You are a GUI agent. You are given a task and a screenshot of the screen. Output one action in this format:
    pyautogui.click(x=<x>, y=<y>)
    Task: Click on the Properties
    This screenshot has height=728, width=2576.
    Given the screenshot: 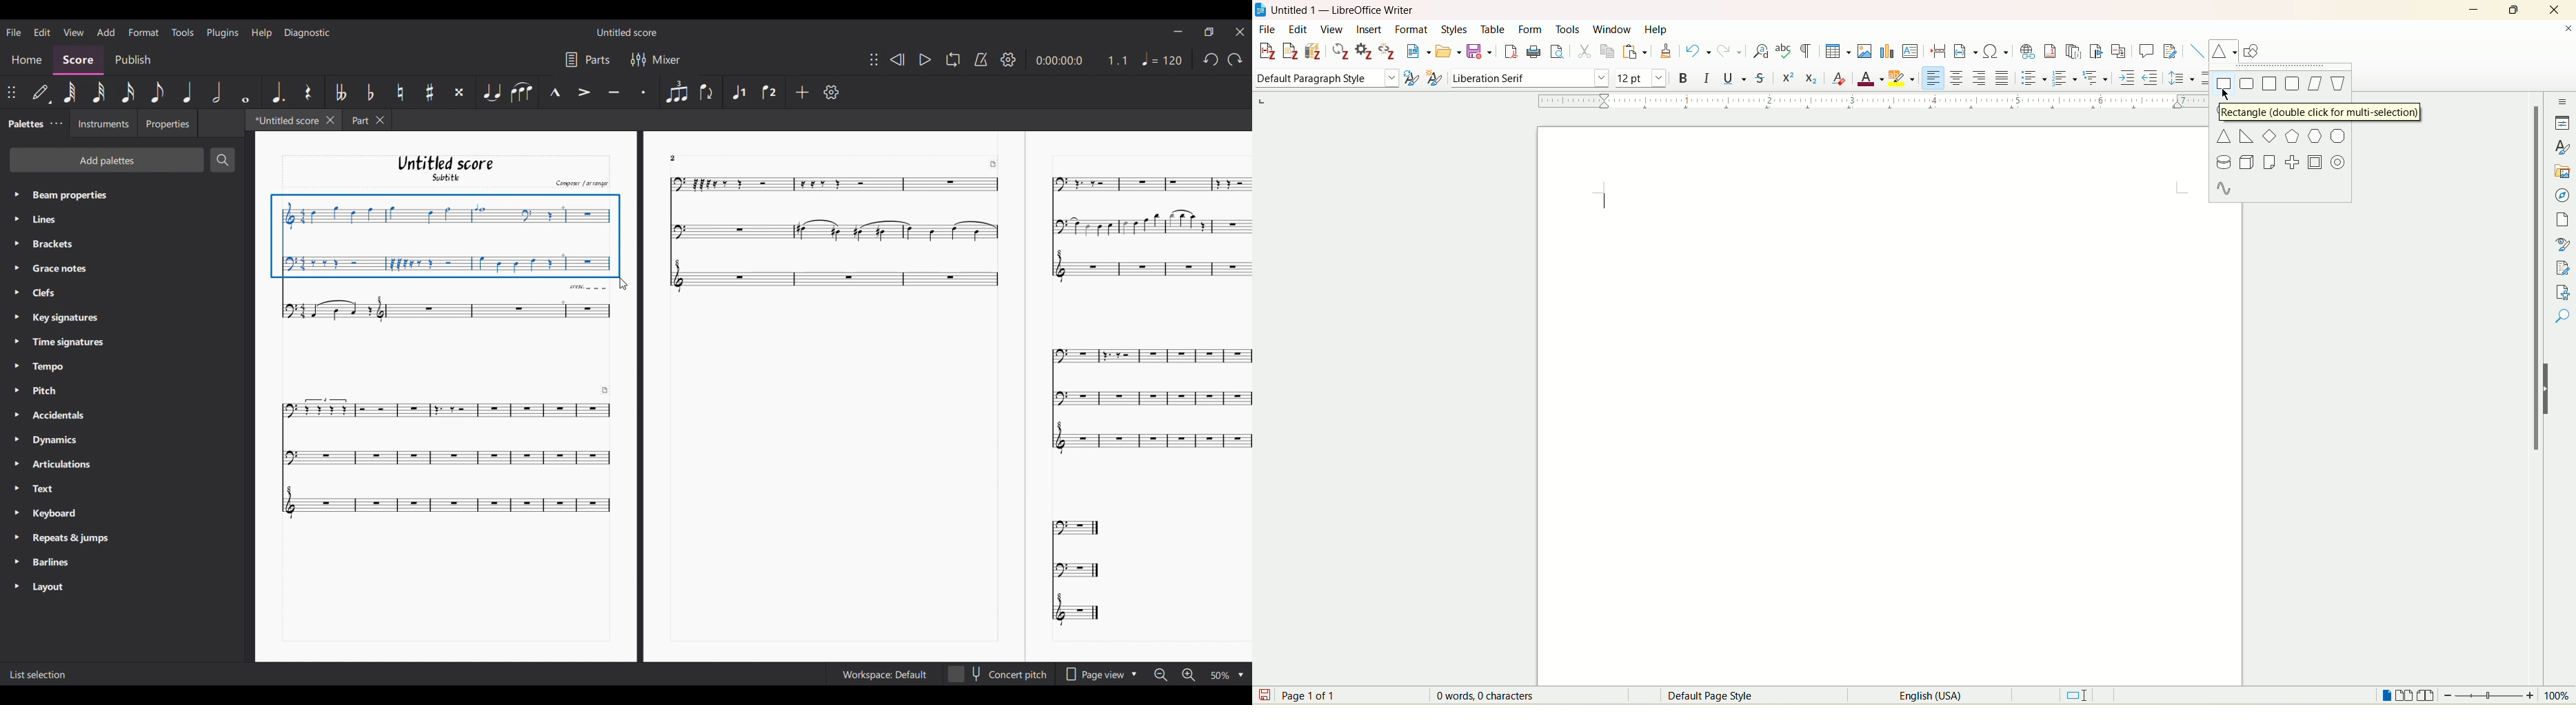 What is the action you would take?
    pyautogui.click(x=167, y=123)
    